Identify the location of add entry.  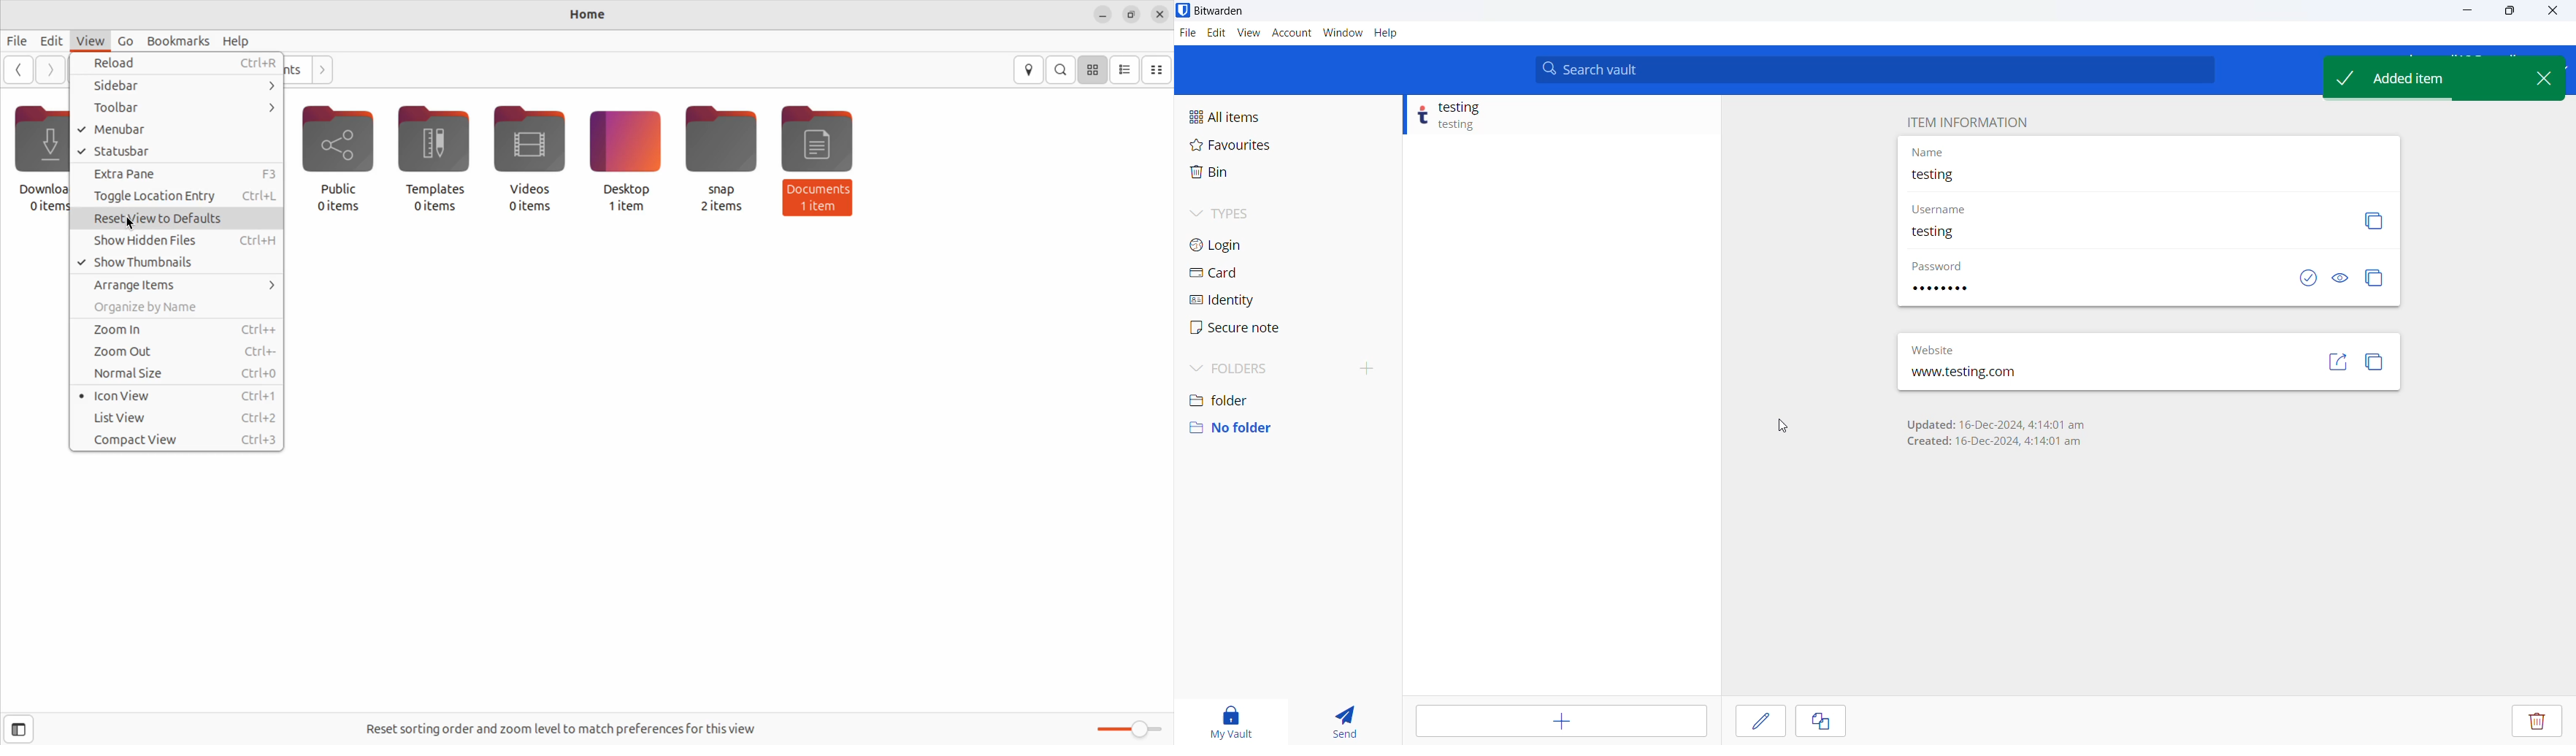
(1558, 722).